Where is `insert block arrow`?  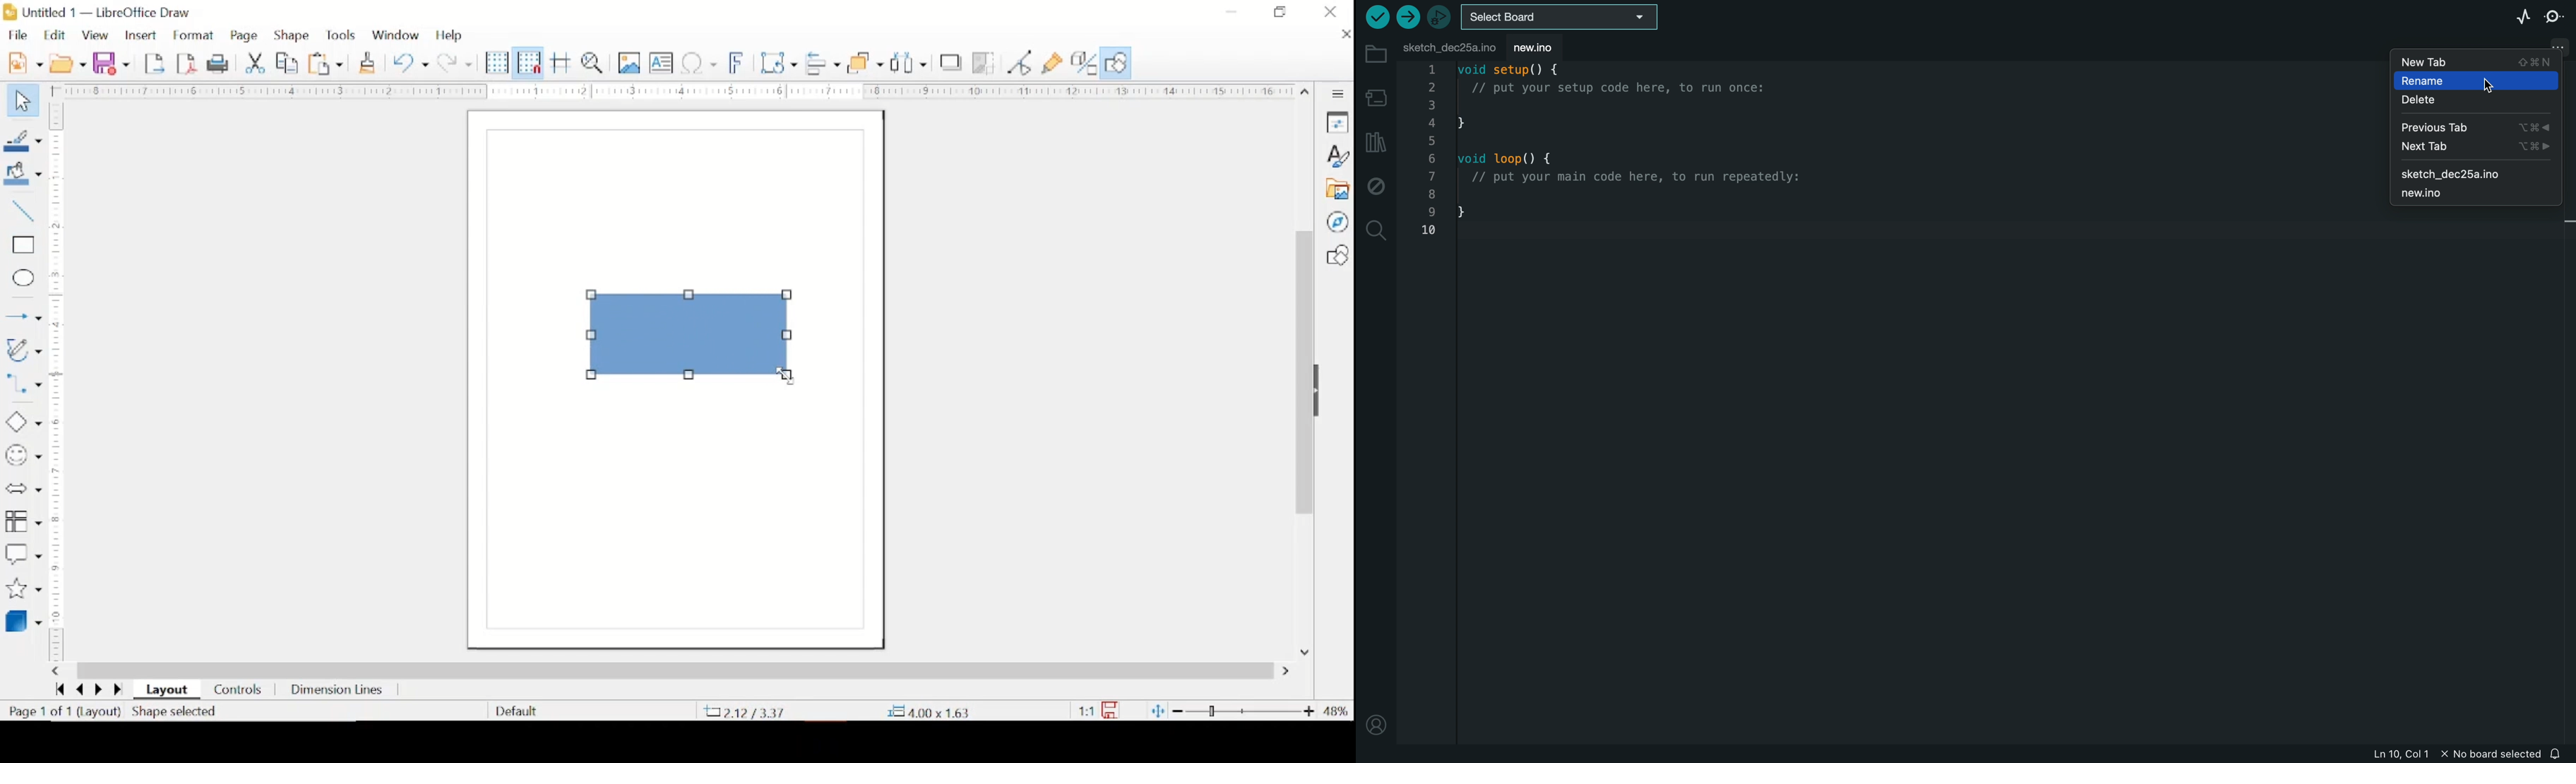 insert block arrow is located at coordinates (23, 490).